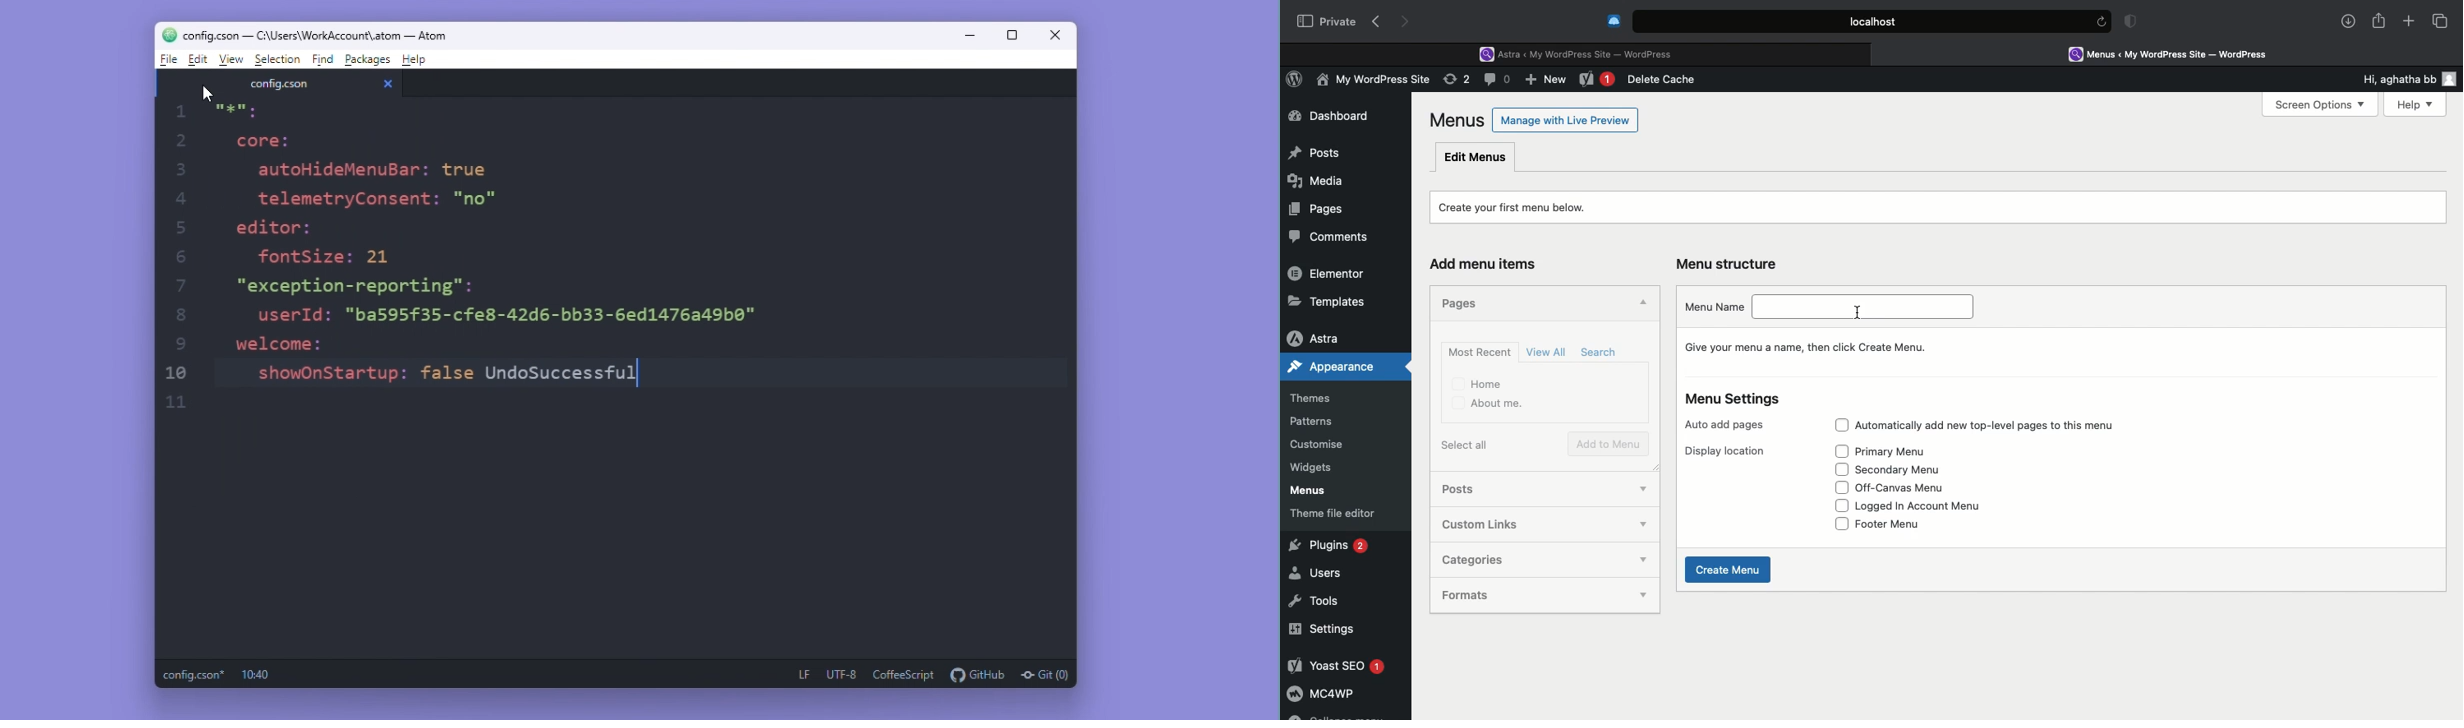 Image resolution: width=2464 pixels, height=728 pixels. I want to click on Back, so click(1379, 22).